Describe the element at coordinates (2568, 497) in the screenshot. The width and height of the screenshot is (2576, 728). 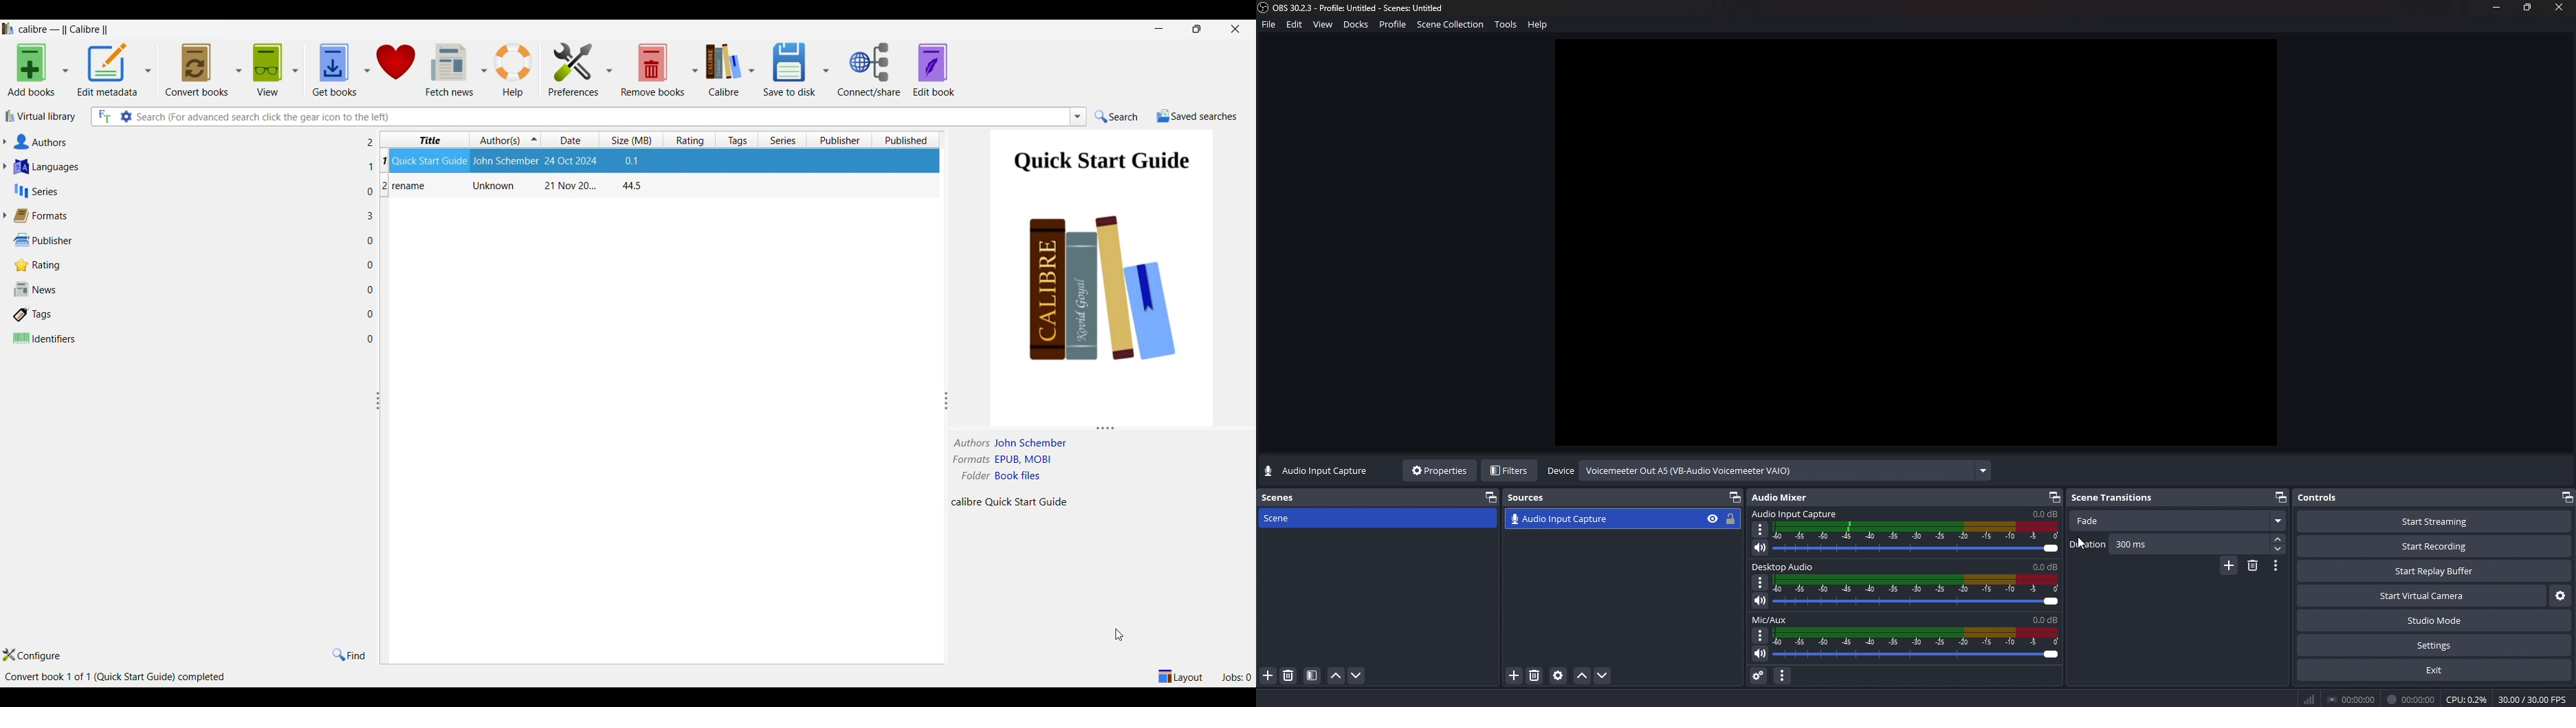
I see `pop out` at that location.